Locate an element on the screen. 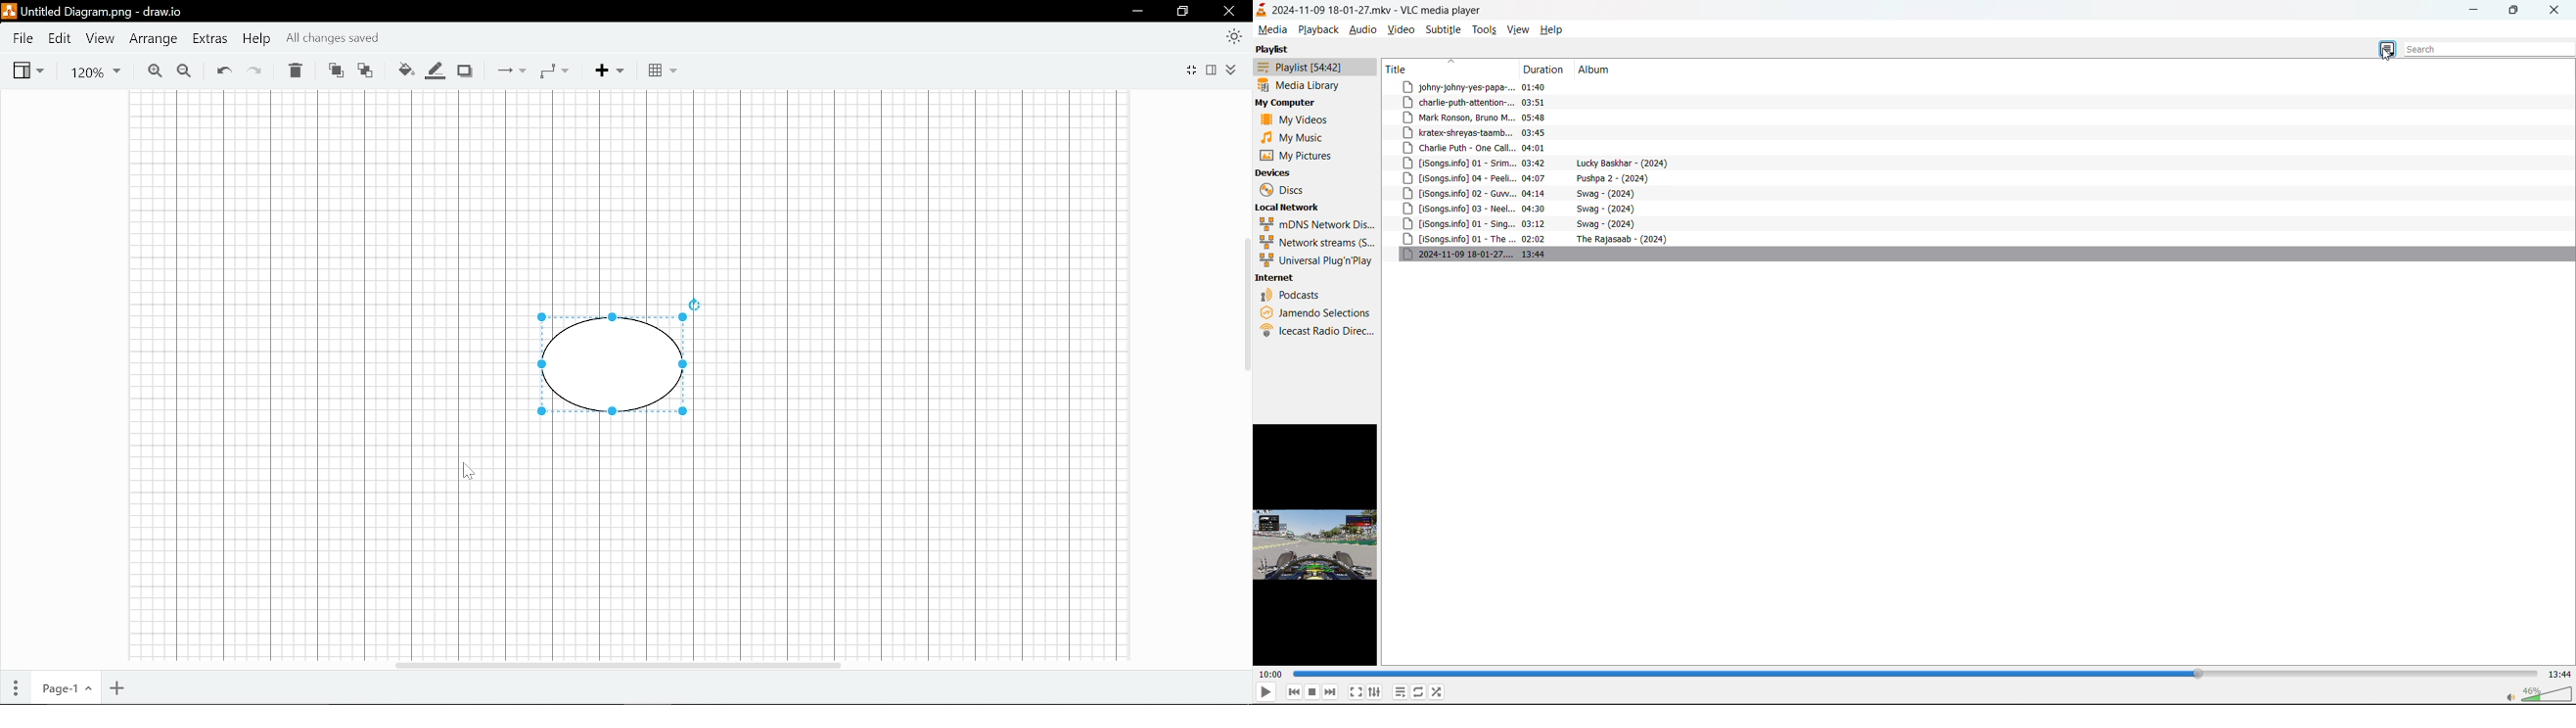 The height and width of the screenshot is (728, 2576). volume is located at coordinates (2542, 694).